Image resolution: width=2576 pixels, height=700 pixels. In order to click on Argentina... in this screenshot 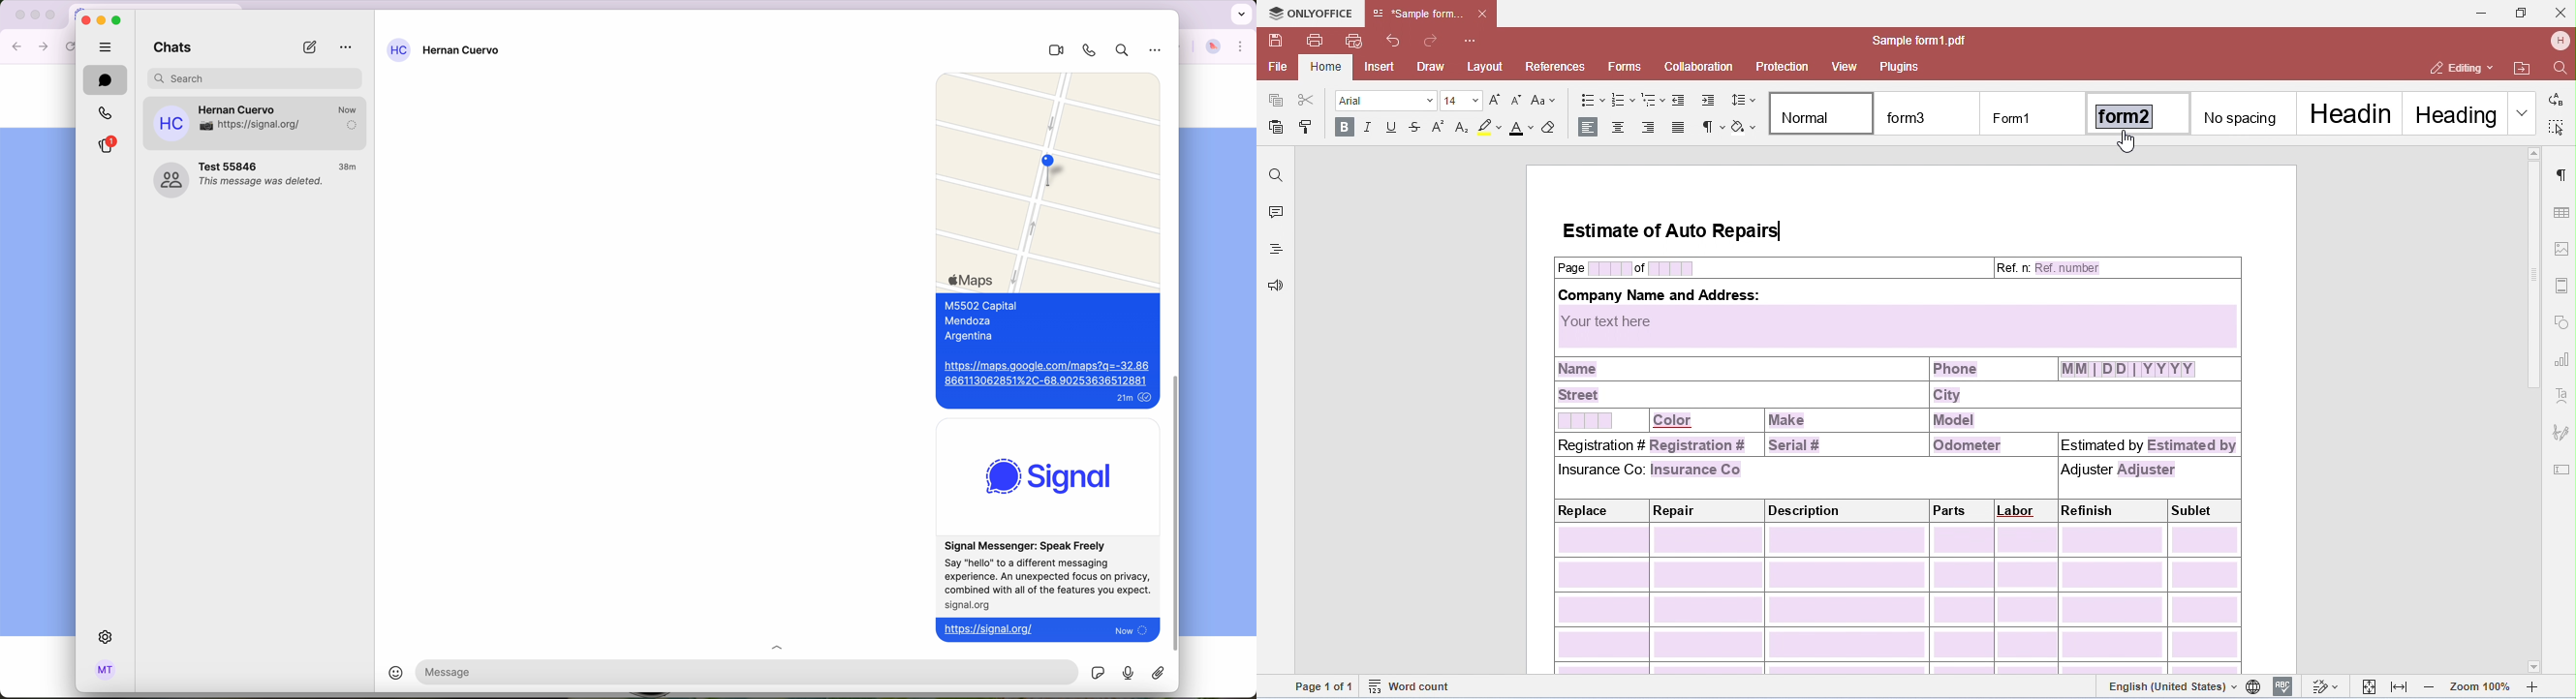, I will do `click(226, 139)`.